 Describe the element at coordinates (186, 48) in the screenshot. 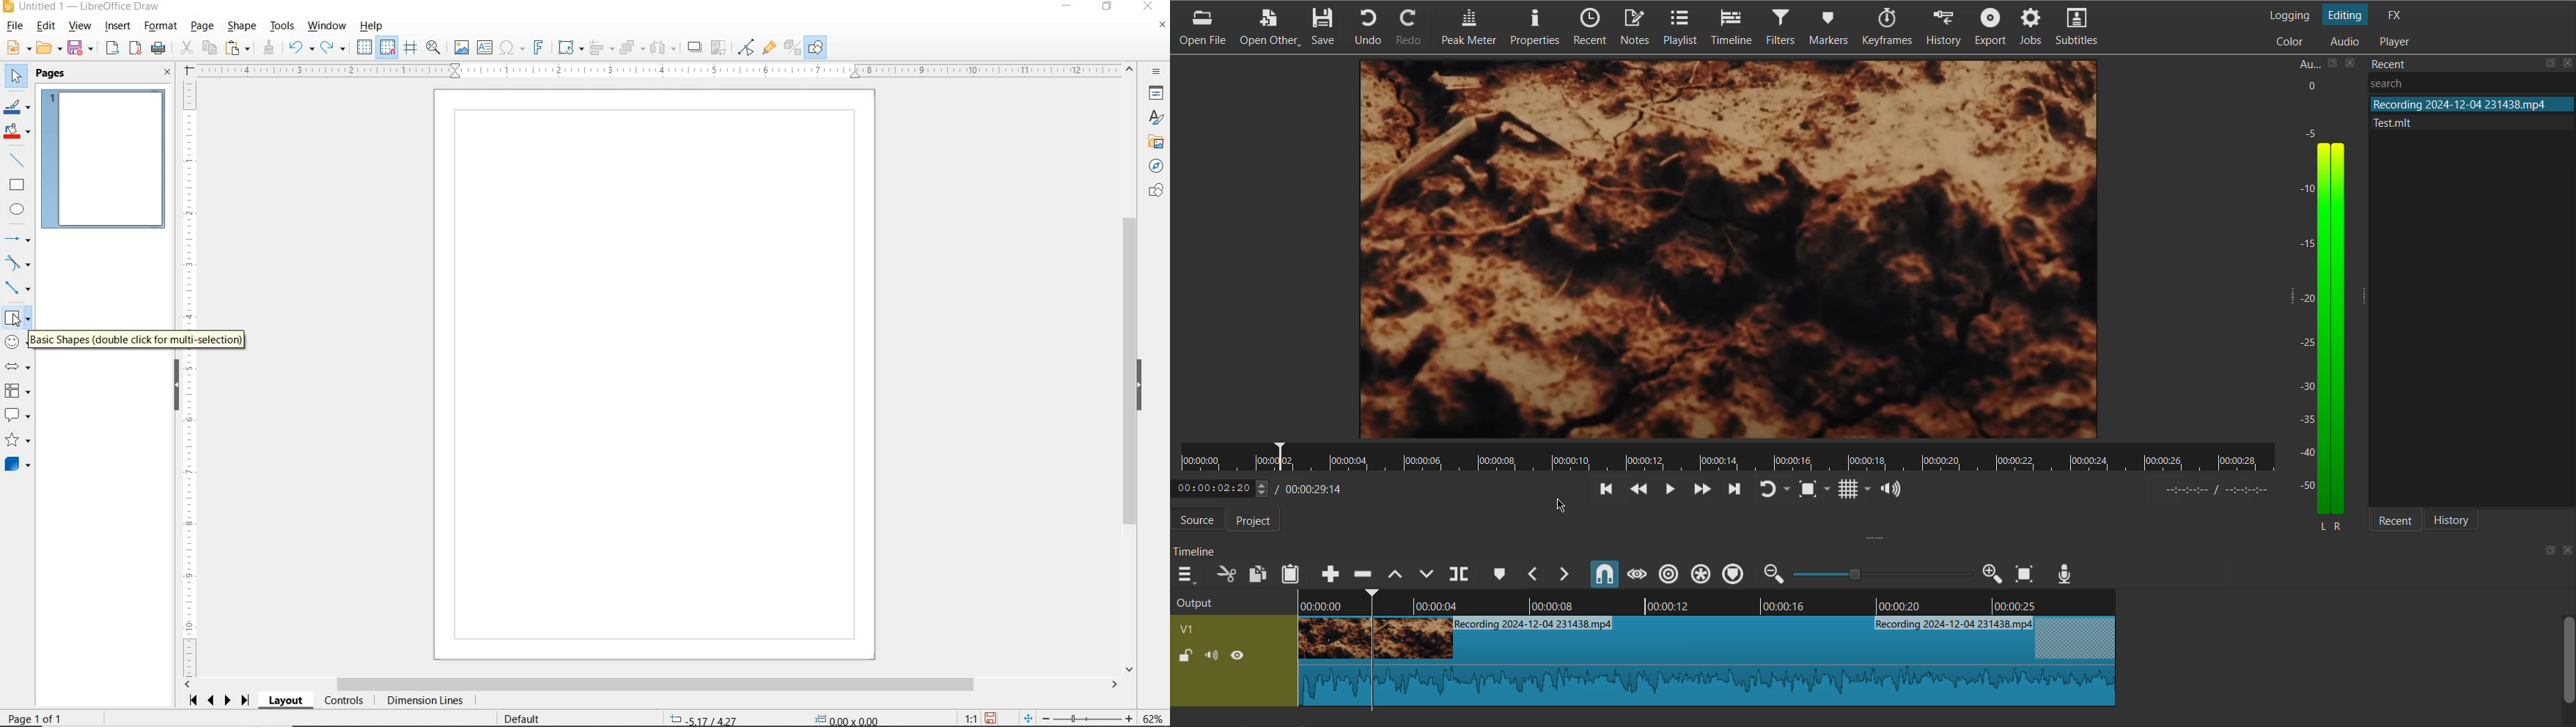

I see `CUT` at that location.